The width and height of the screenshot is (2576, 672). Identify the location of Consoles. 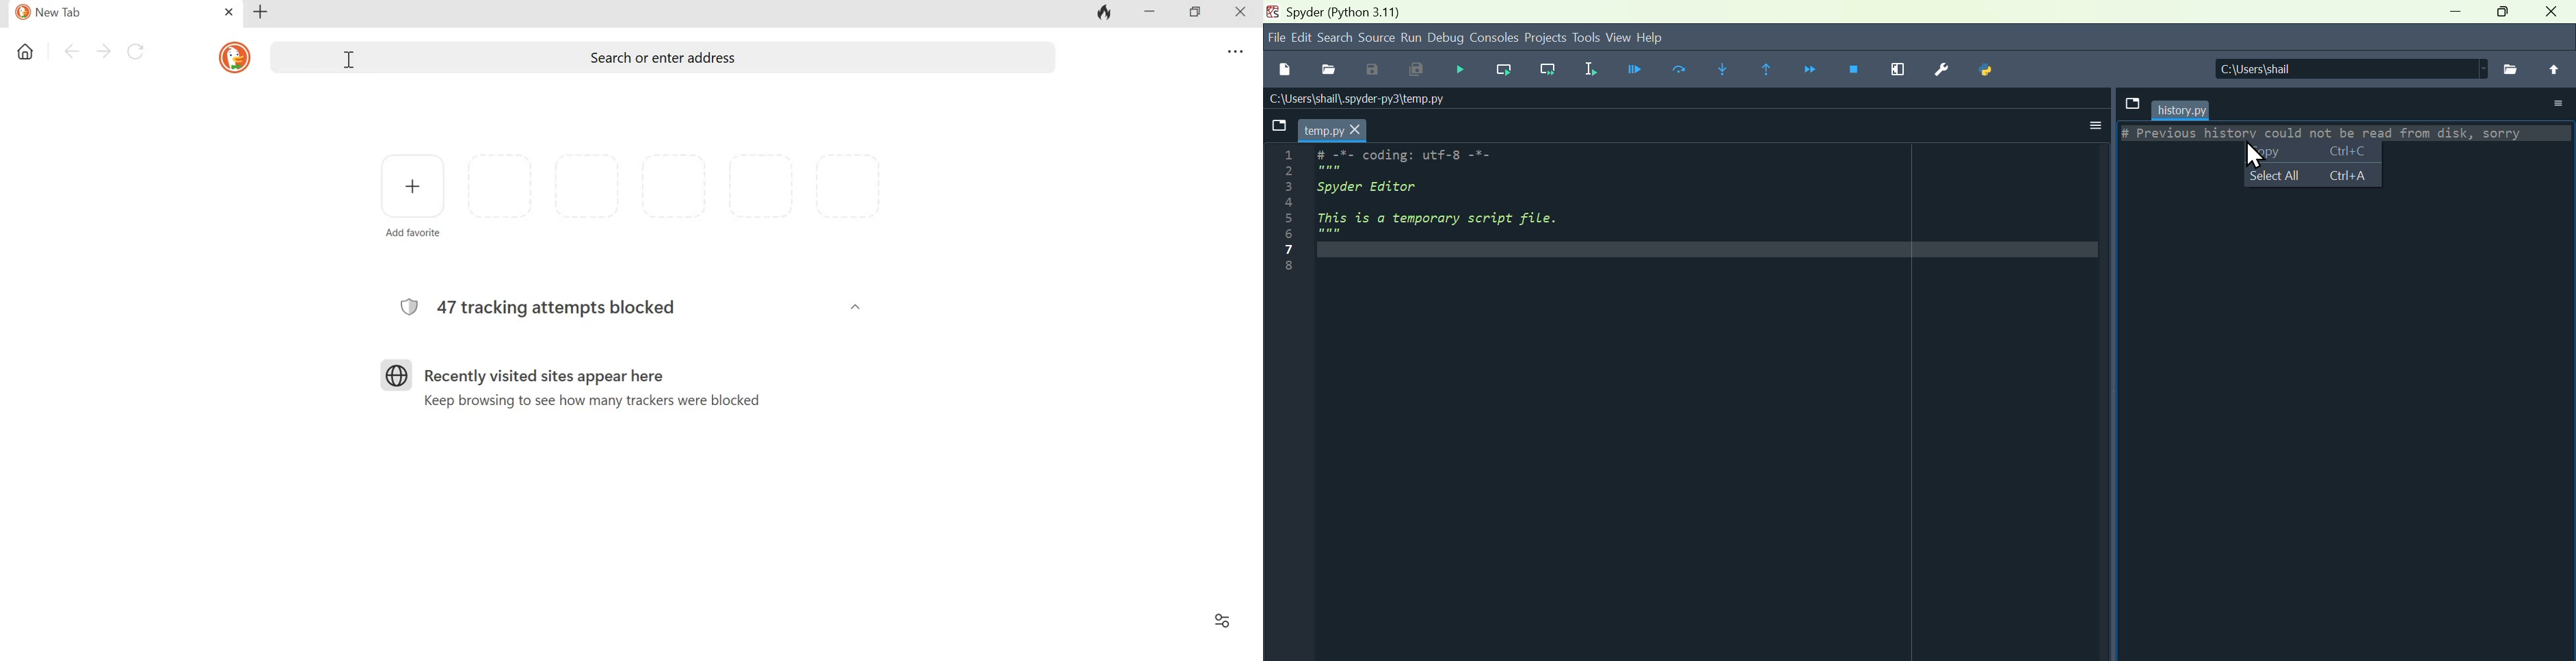
(1493, 39).